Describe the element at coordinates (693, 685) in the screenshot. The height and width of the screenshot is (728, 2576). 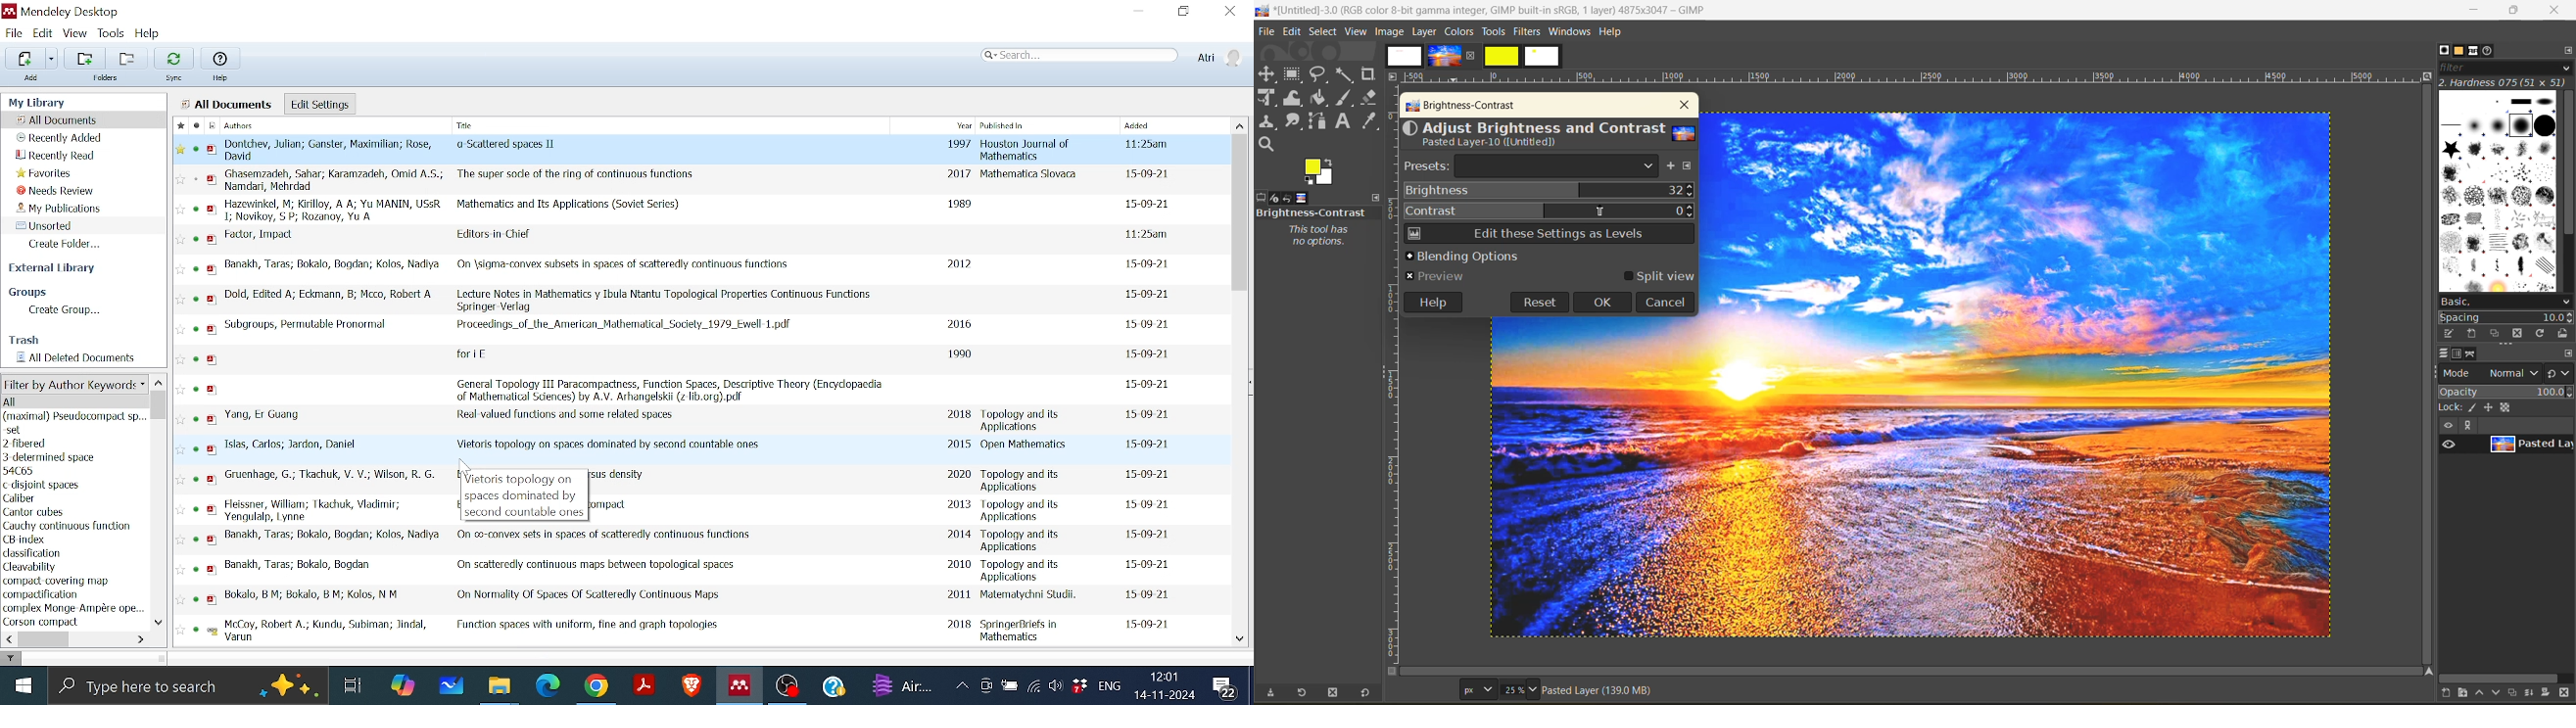
I see `Brave browser` at that location.